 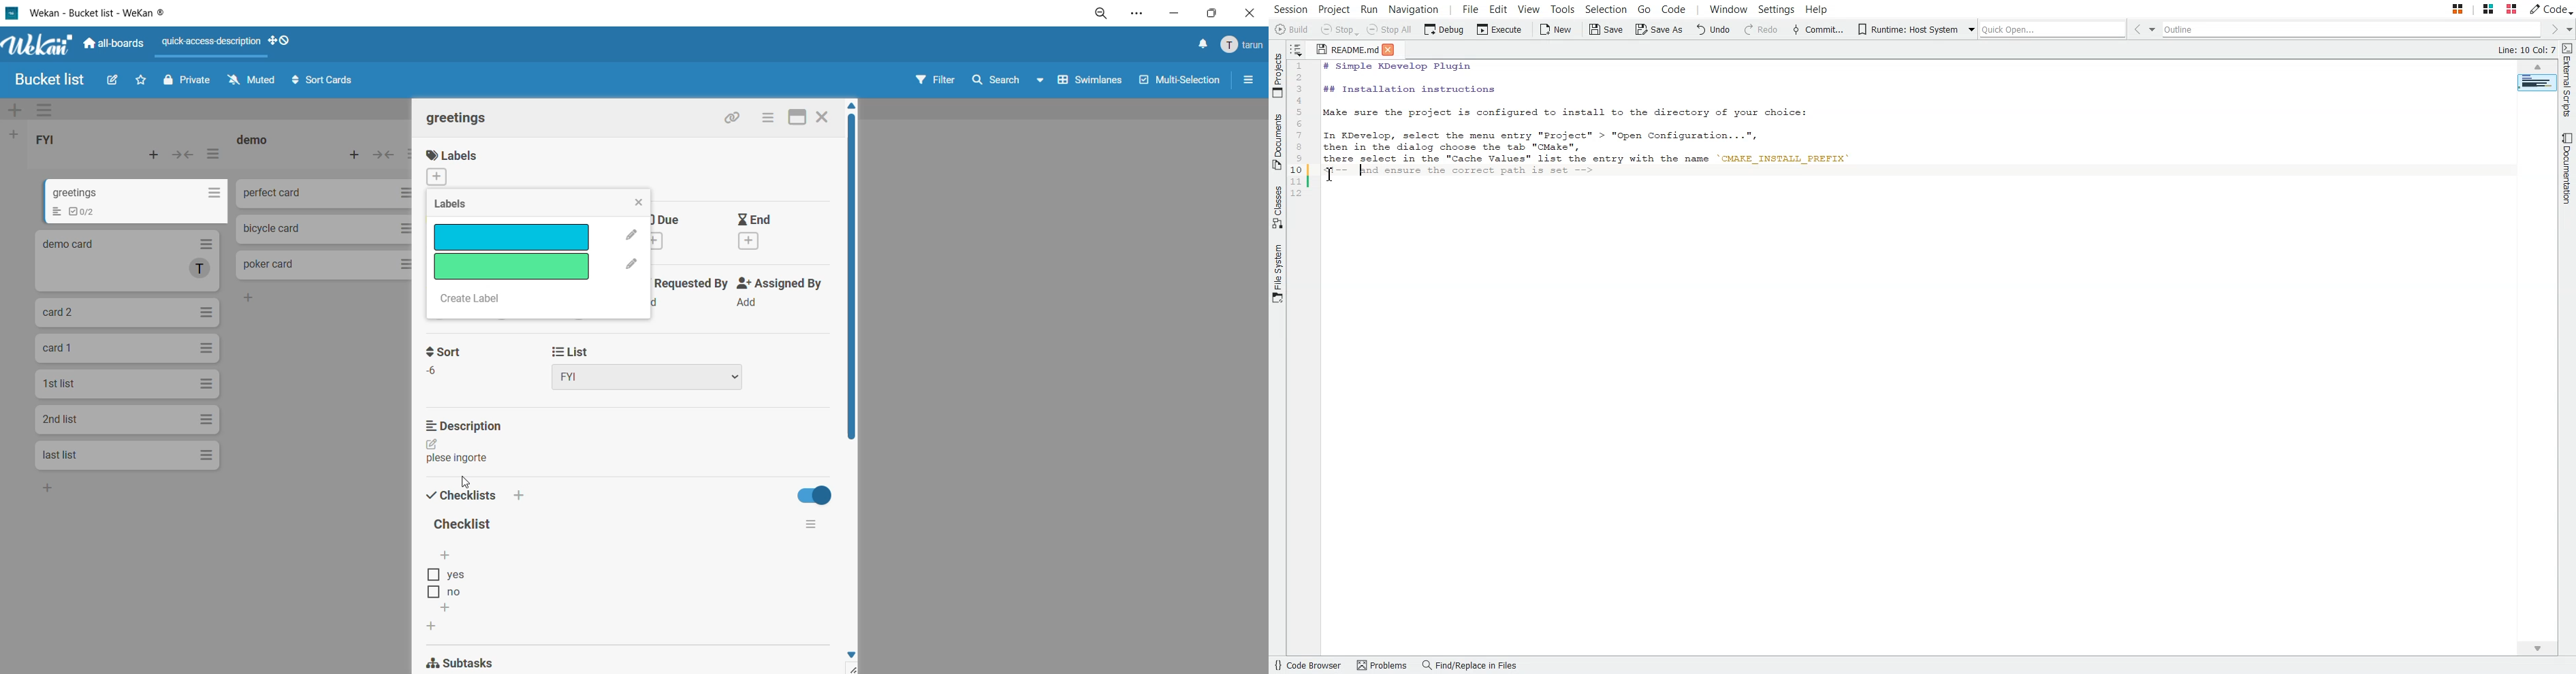 What do you see at coordinates (327, 81) in the screenshot?
I see `sort cards` at bounding box center [327, 81].